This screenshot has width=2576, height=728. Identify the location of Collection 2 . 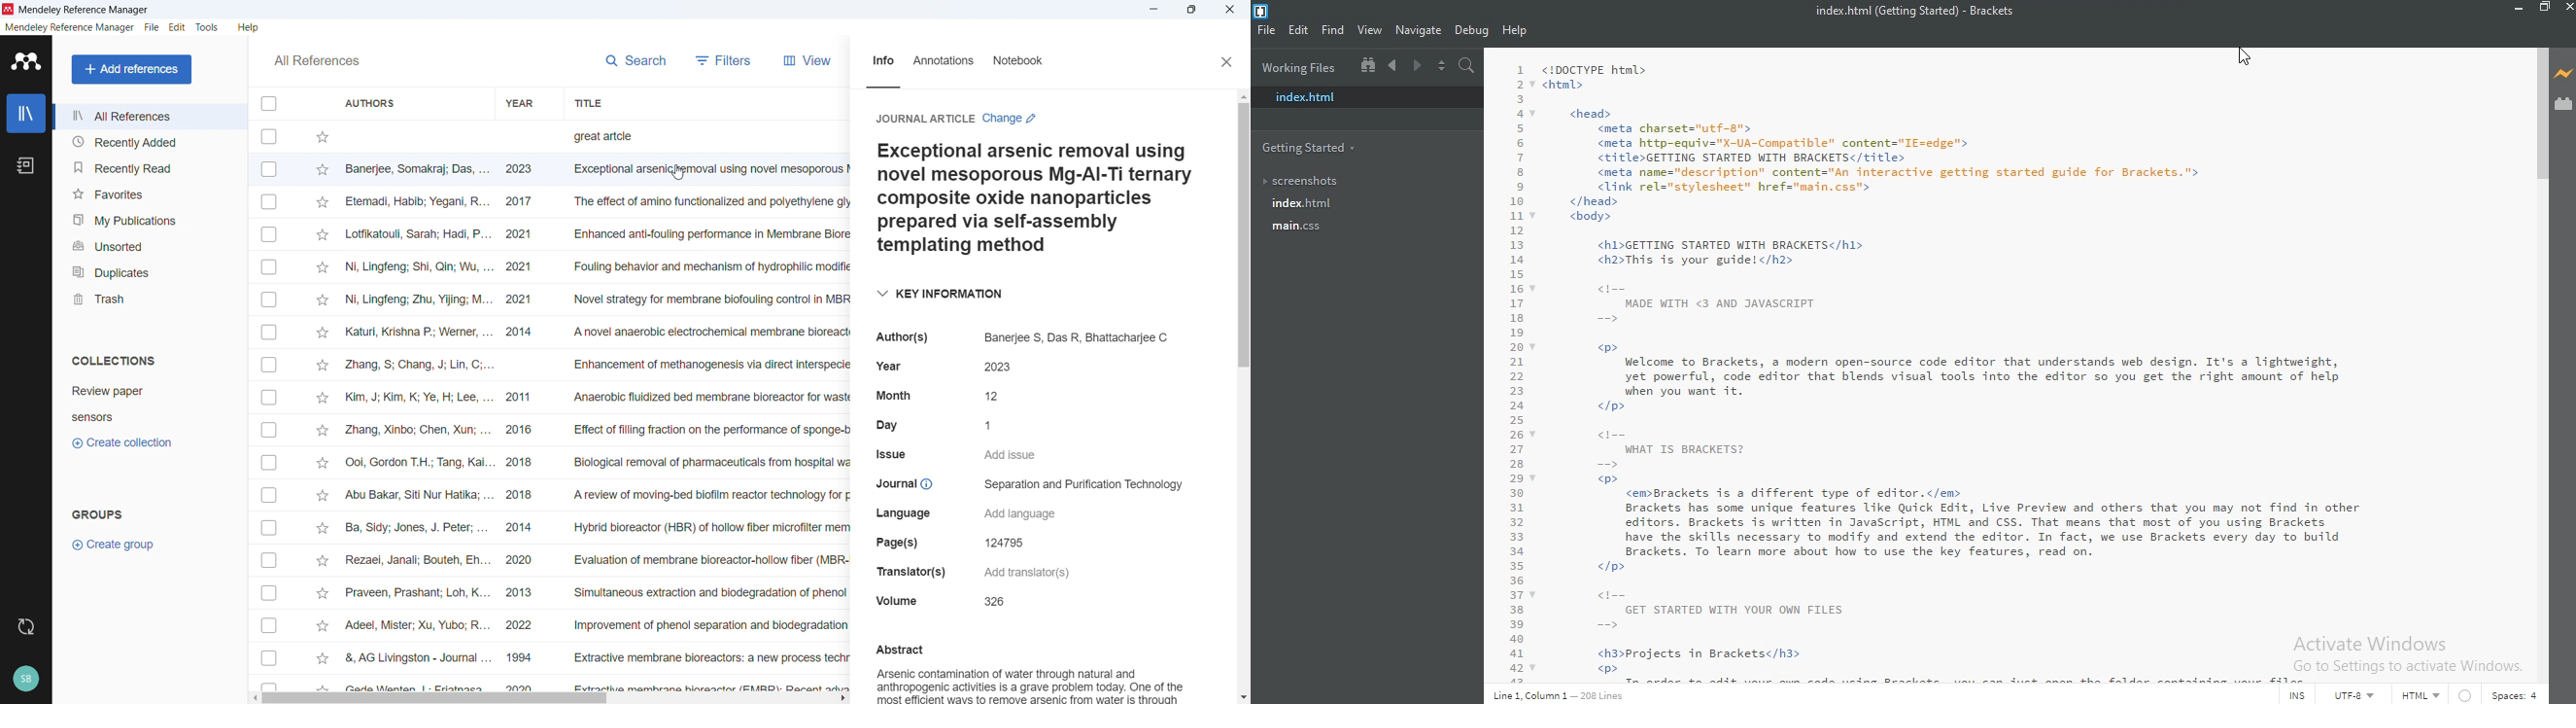
(92, 417).